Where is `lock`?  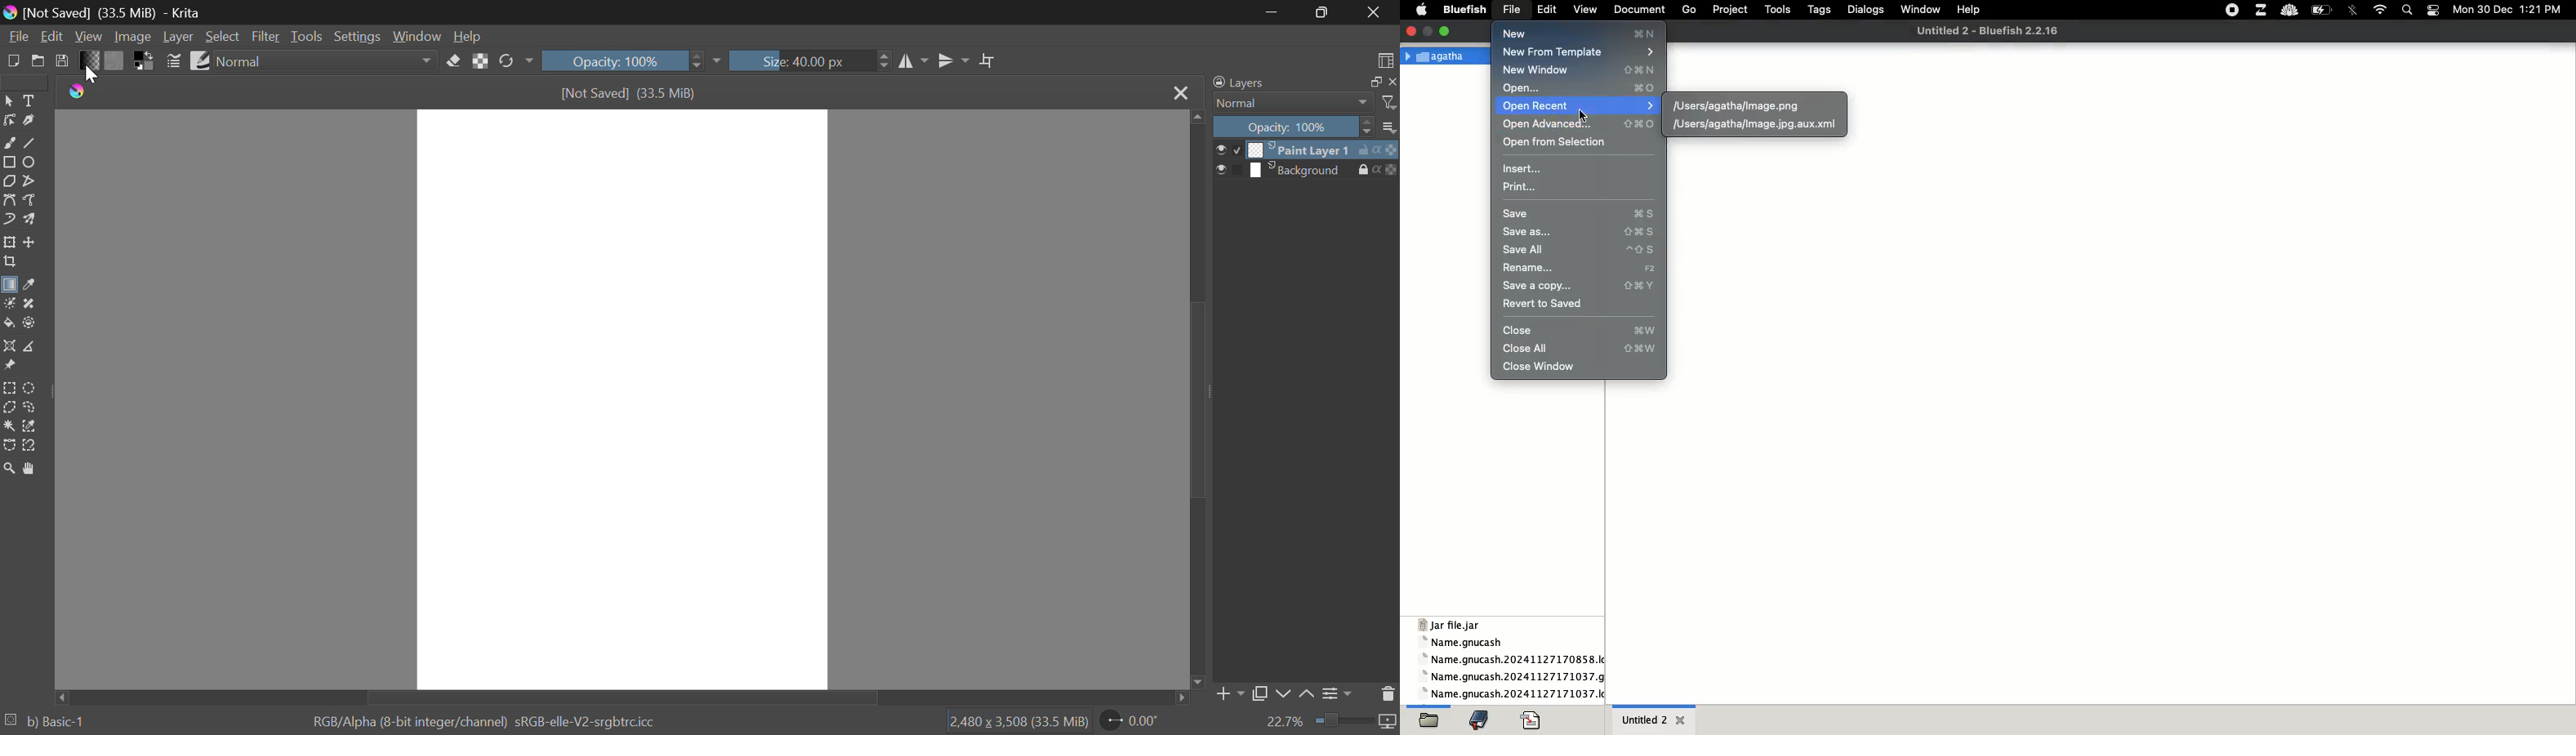
lock is located at coordinates (1367, 170).